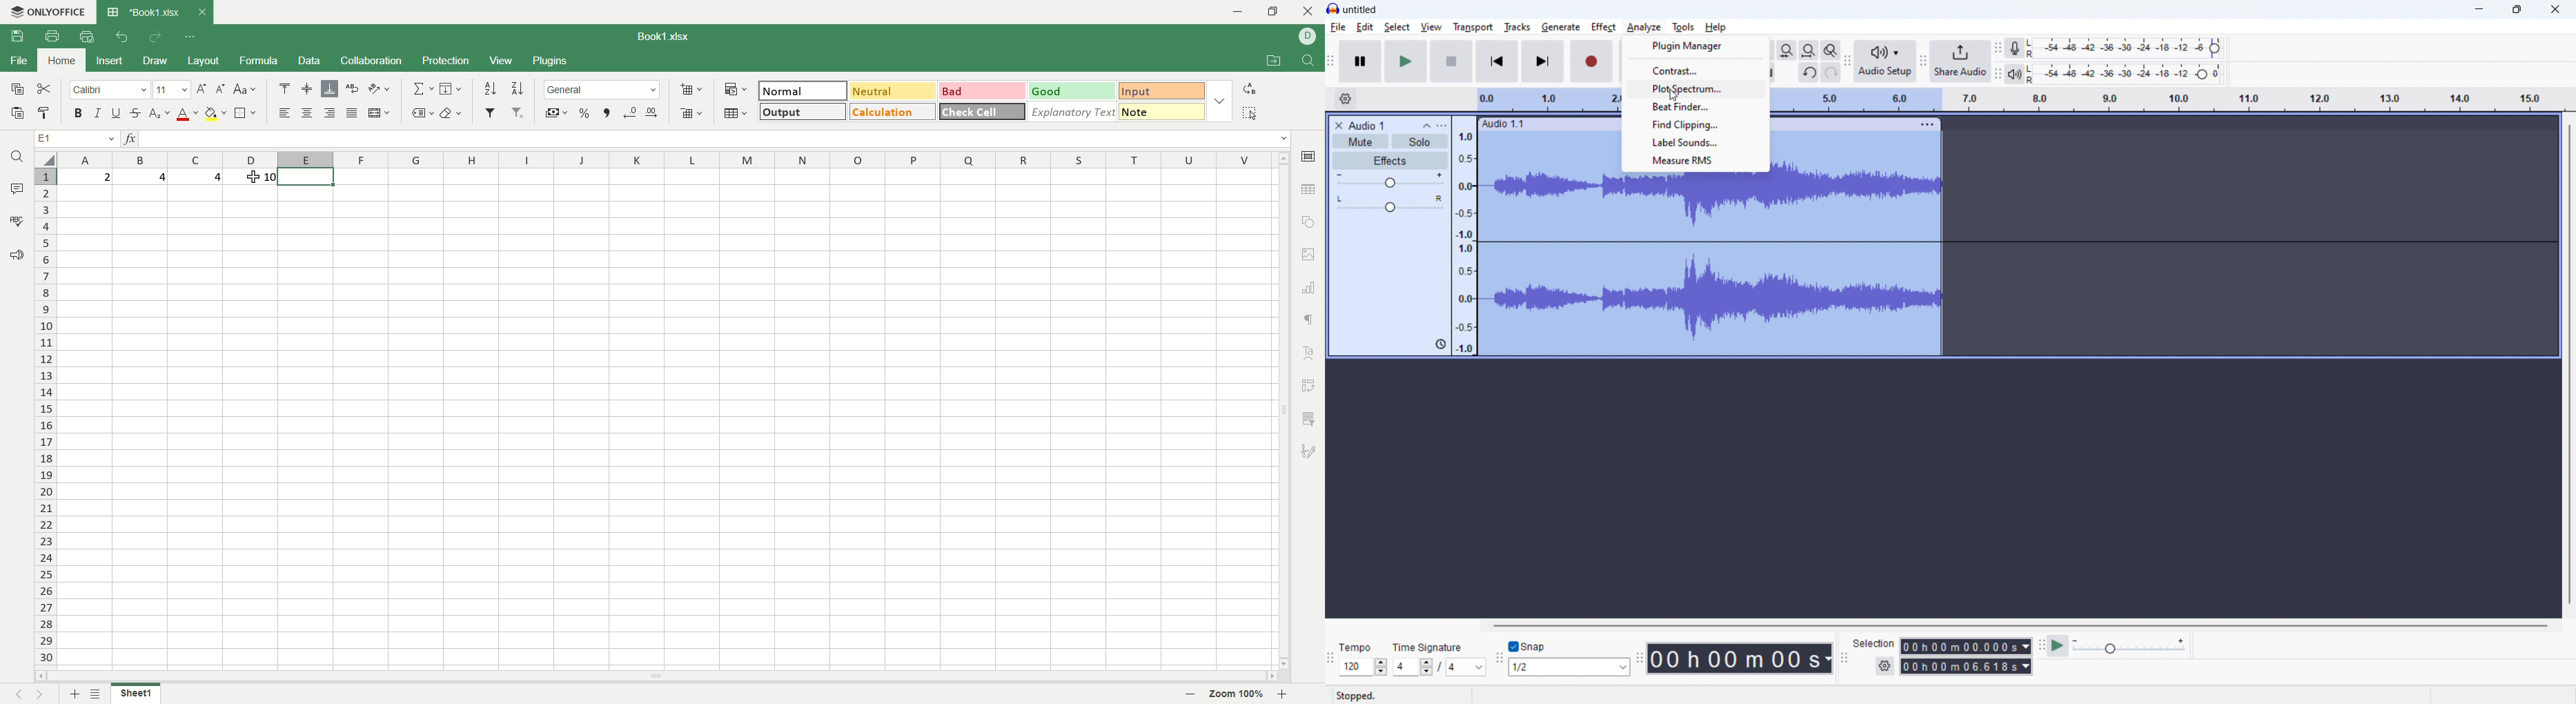  I want to click on tools, so click(1683, 27).